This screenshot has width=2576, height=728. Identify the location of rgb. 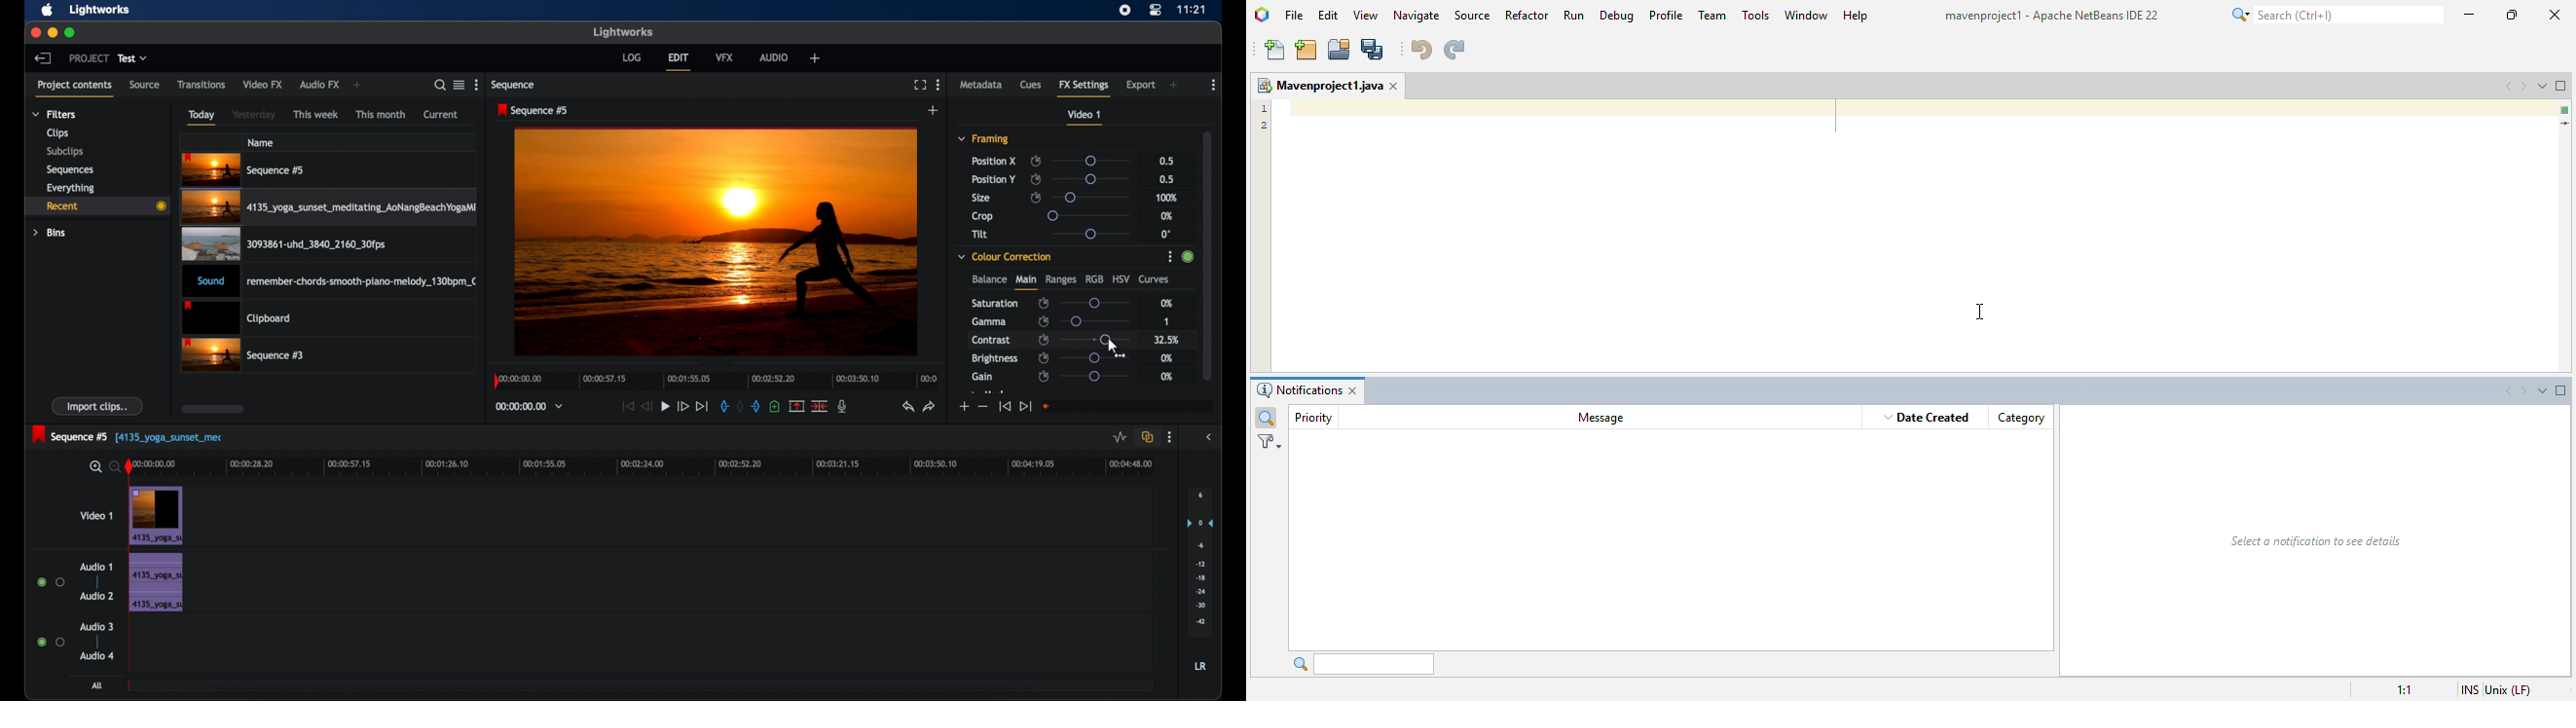
(1094, 278).